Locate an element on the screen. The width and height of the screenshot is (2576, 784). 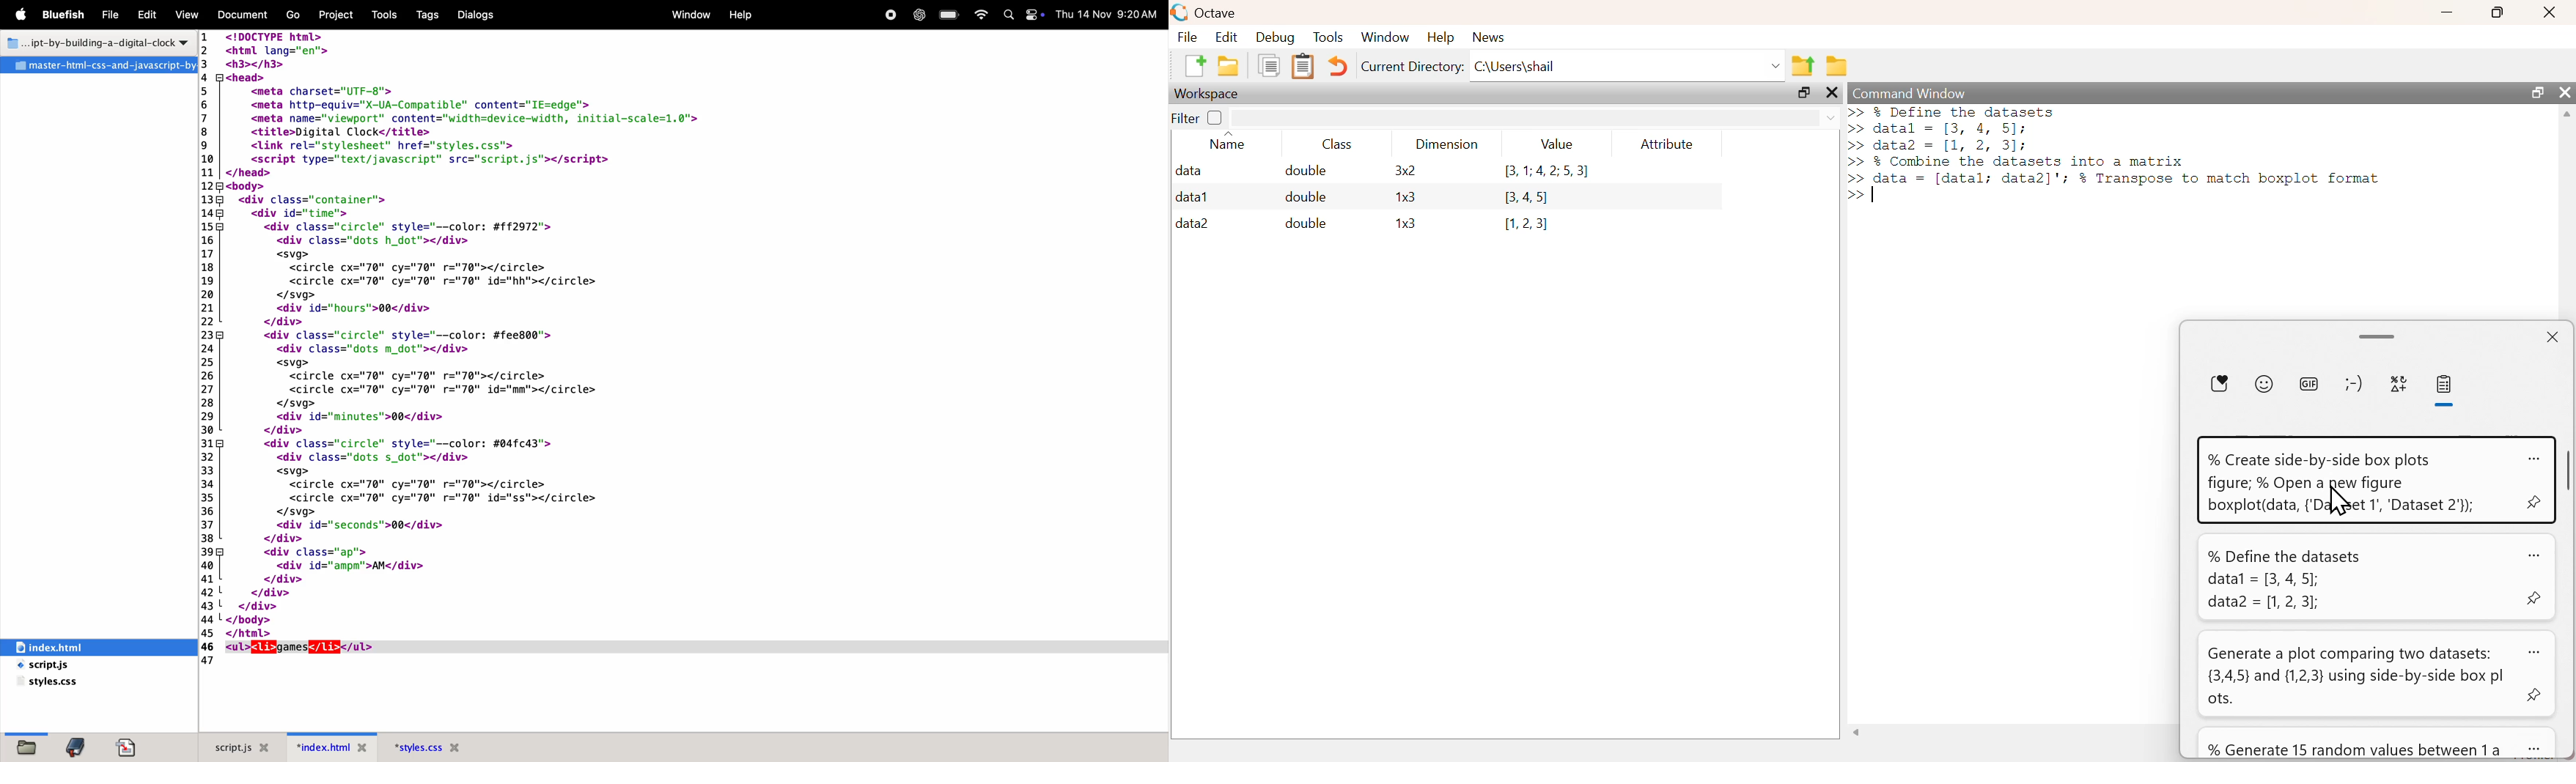
Help is located at coordinates (1440, 37).